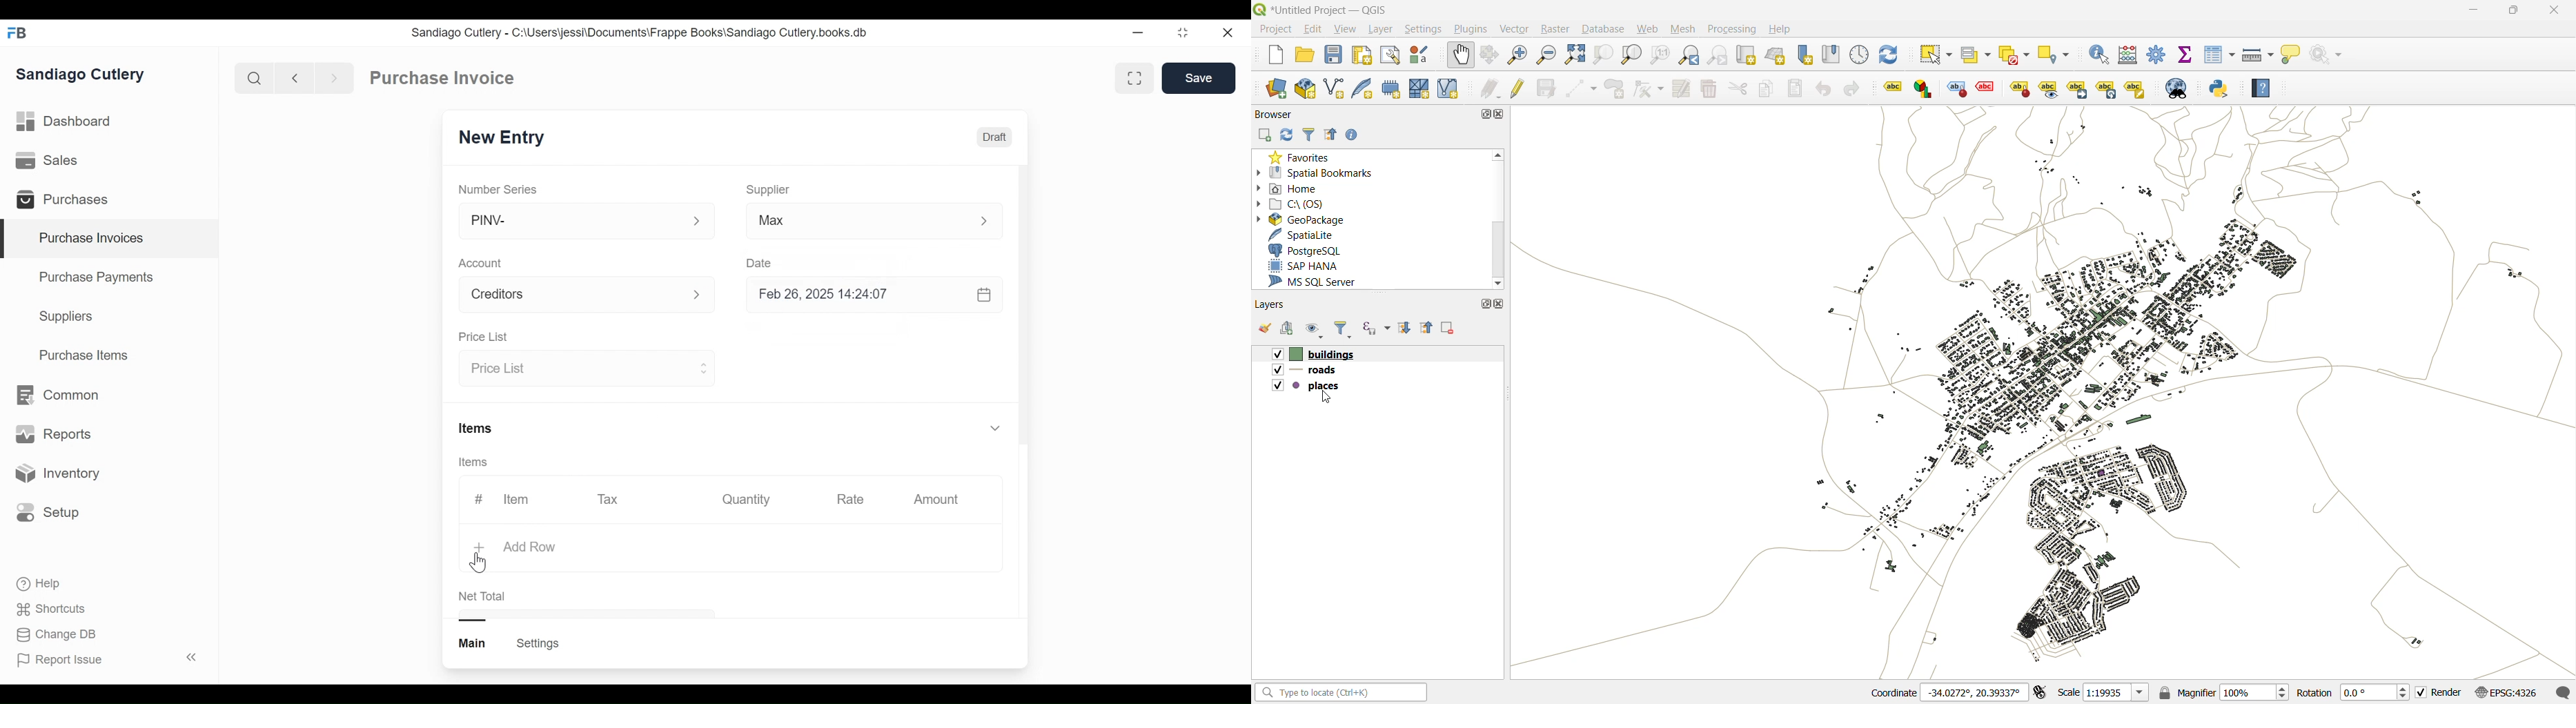 The width and height of the screenshot is (2576, 728). What do you see at coordinates (849, 499) in the screenshot?
I see `Rate` at bounding box center [849, 499].